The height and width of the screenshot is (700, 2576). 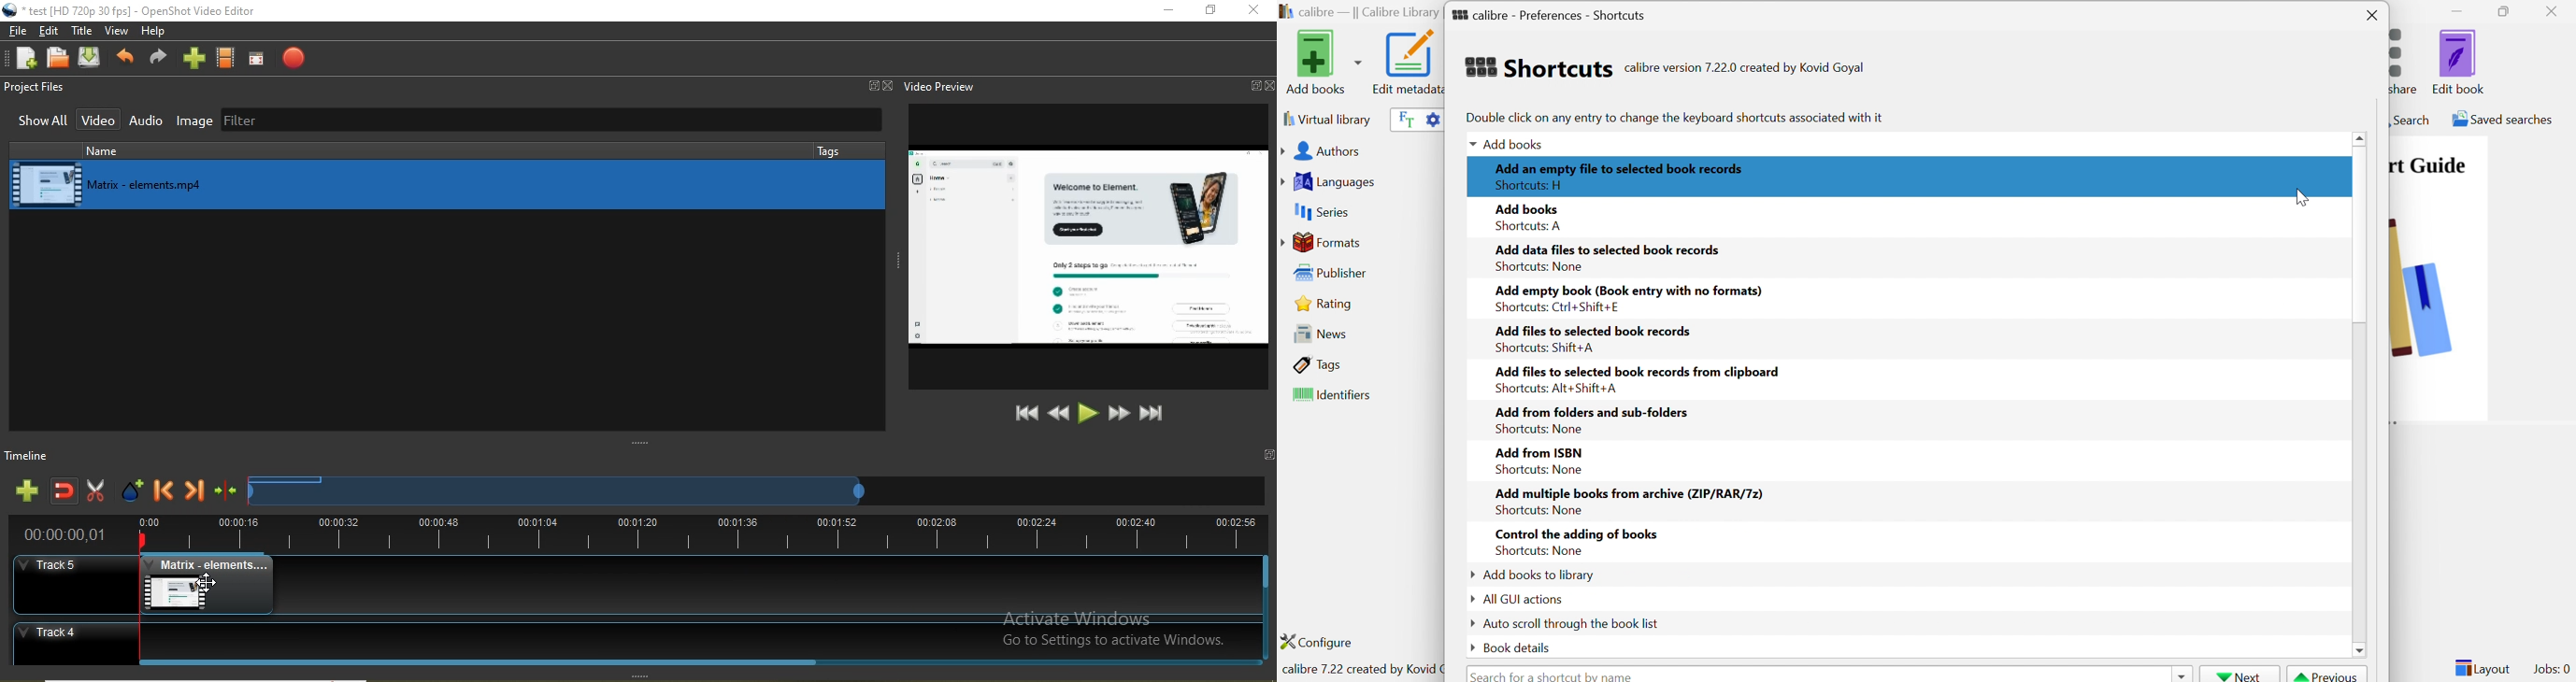 What do you see at coordinates (208, 584) in the screenshot?
I see `cursor` at bounding box center [208, 584].